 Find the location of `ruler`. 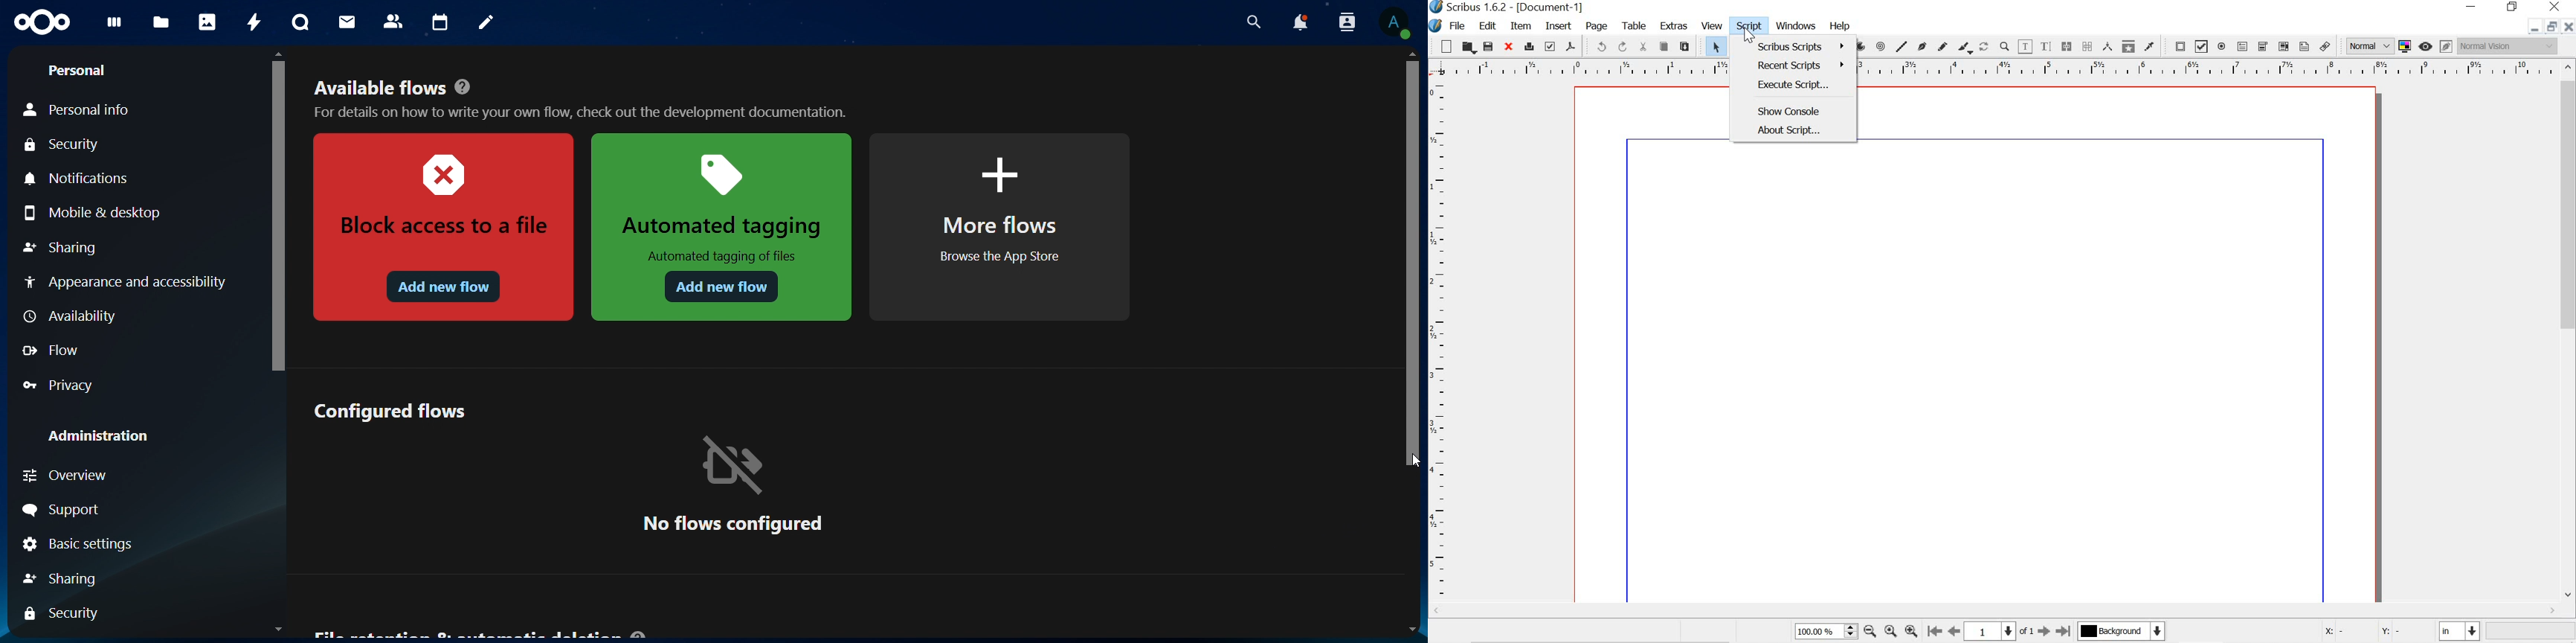

ruler is located at coordinates (1439, 342).